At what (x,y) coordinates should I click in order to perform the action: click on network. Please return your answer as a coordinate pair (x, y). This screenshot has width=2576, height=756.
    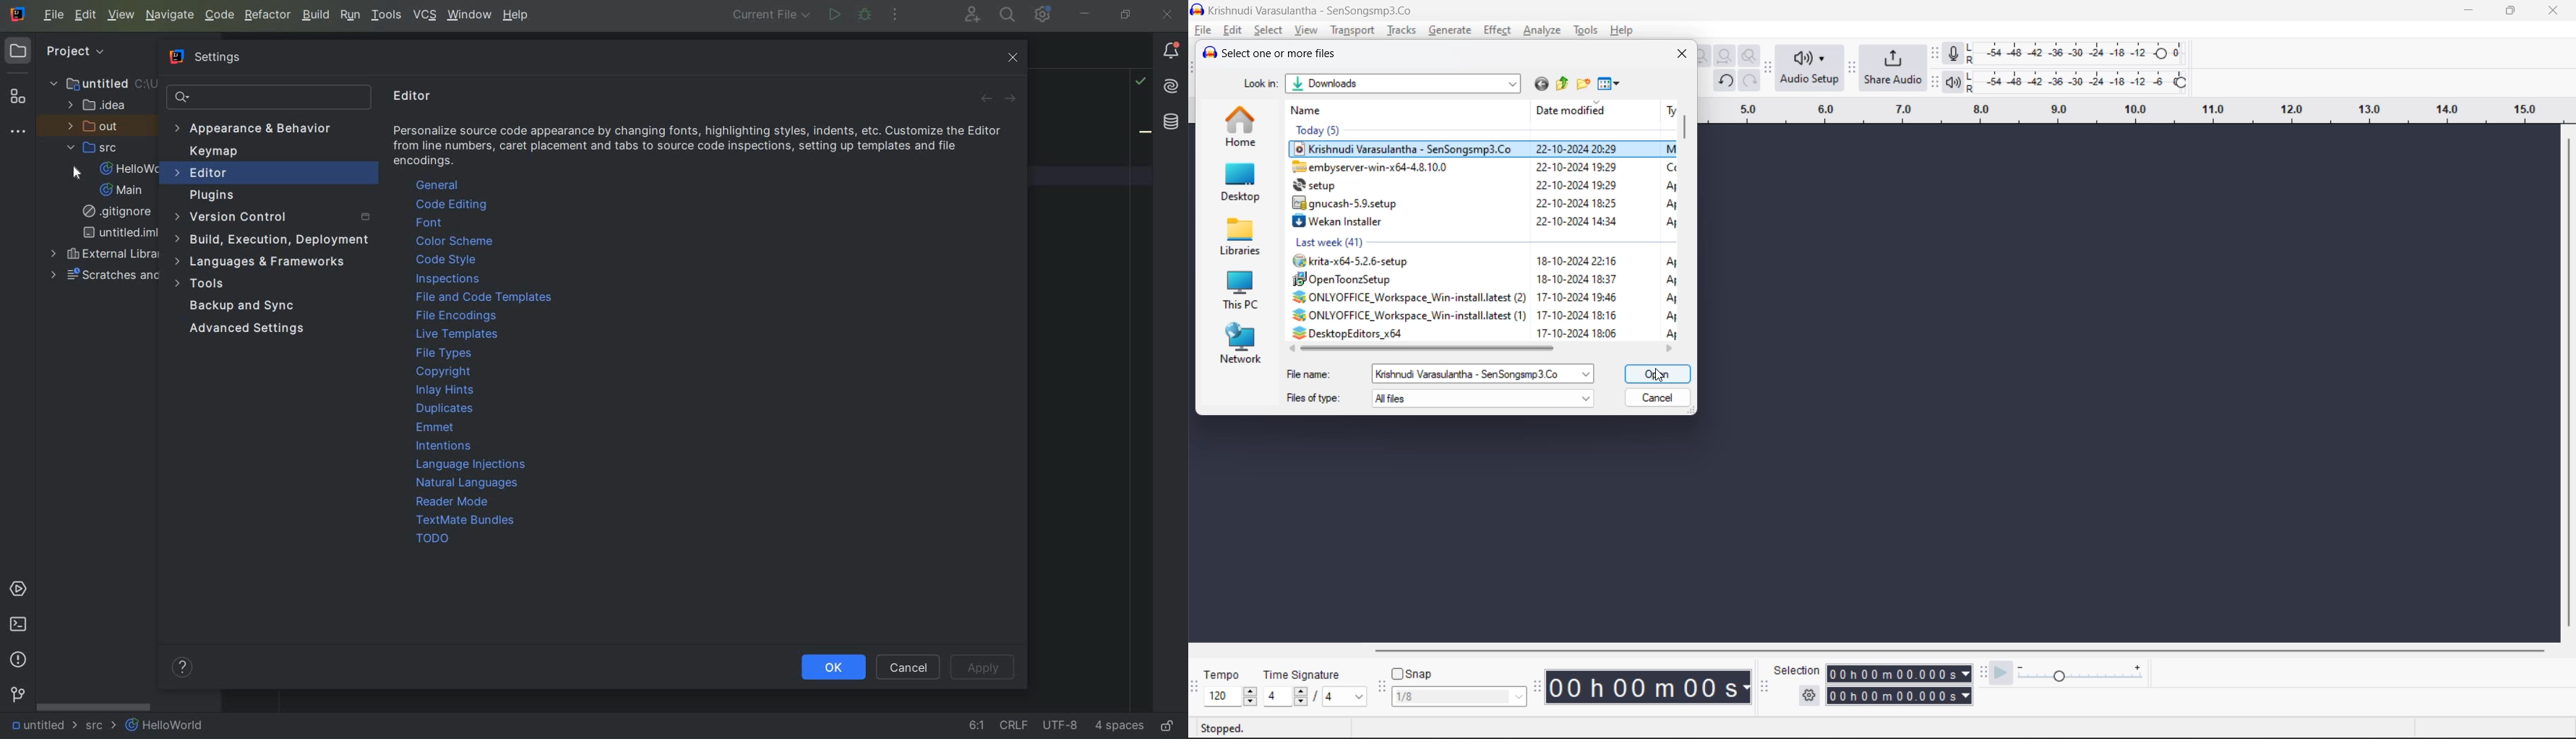
    Looking at the image, I should click on (1246, 344).